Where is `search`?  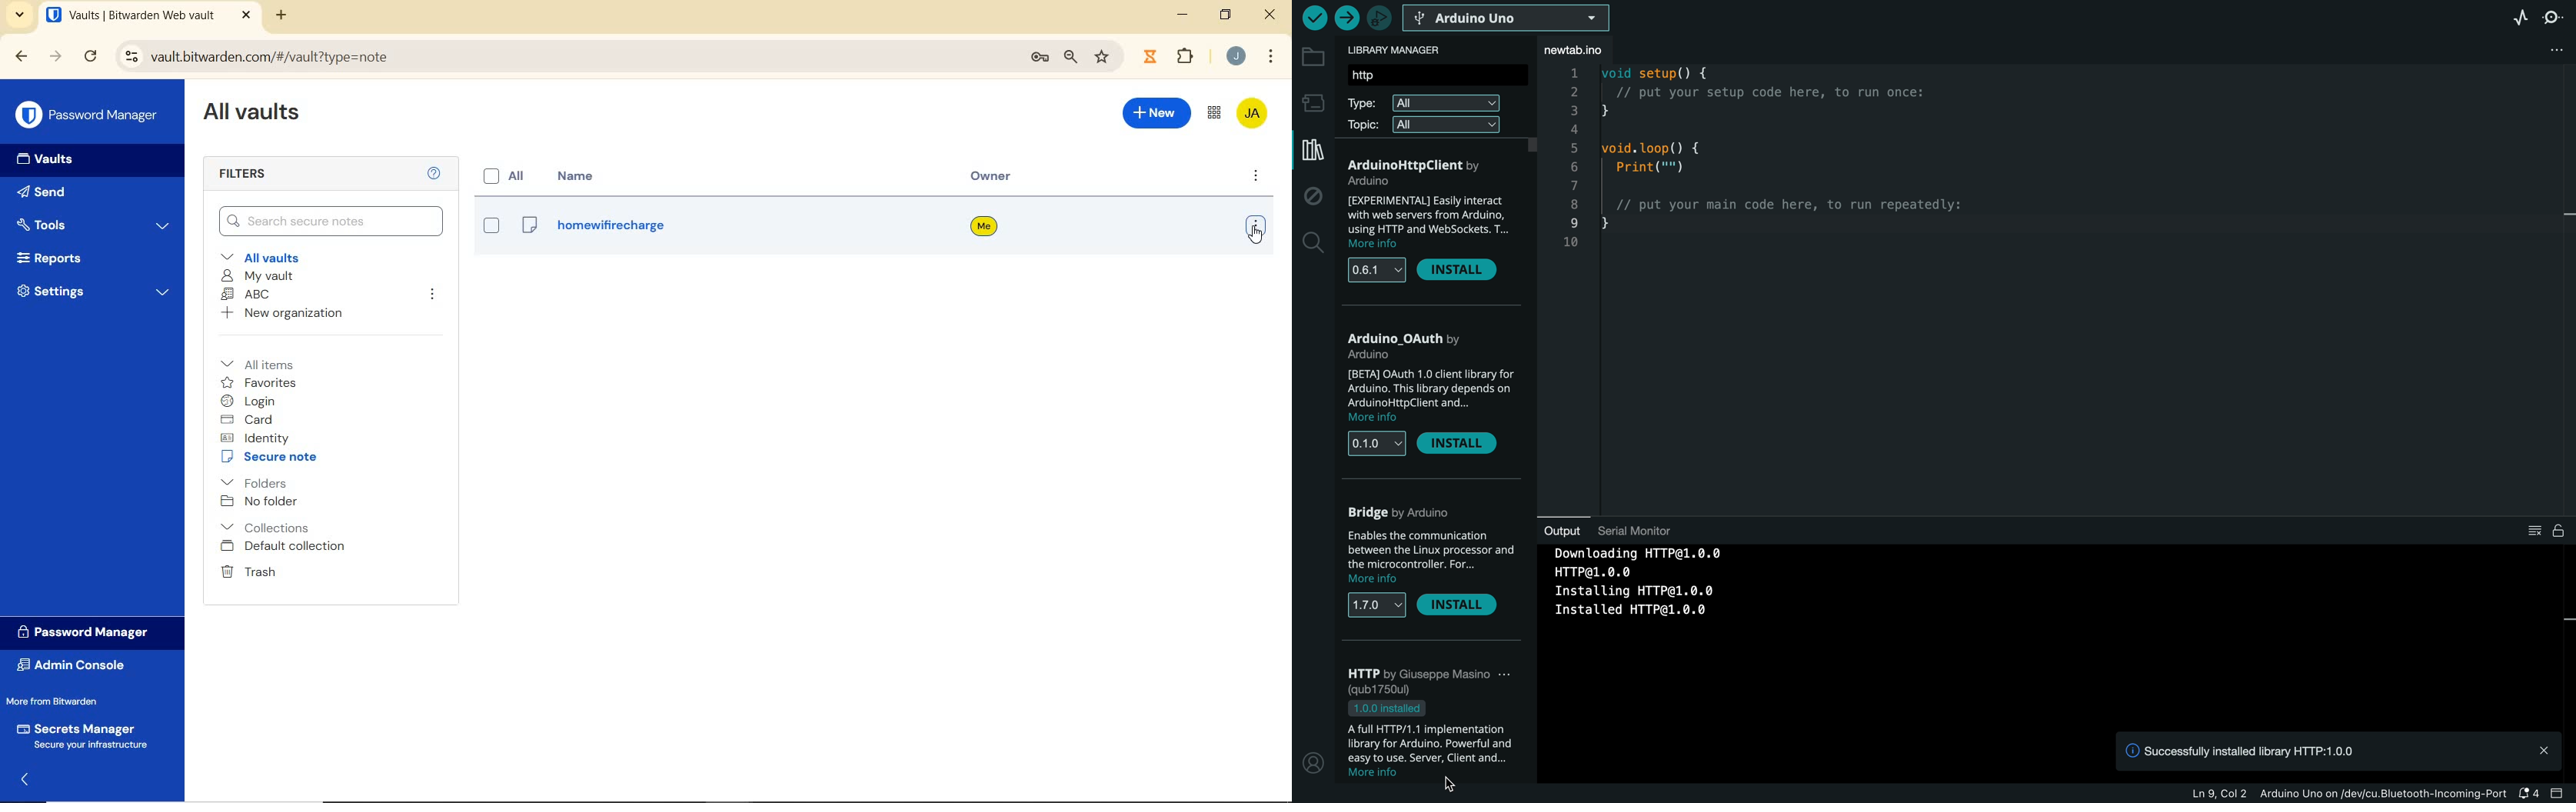 search is located at coordinates (1311, 244).